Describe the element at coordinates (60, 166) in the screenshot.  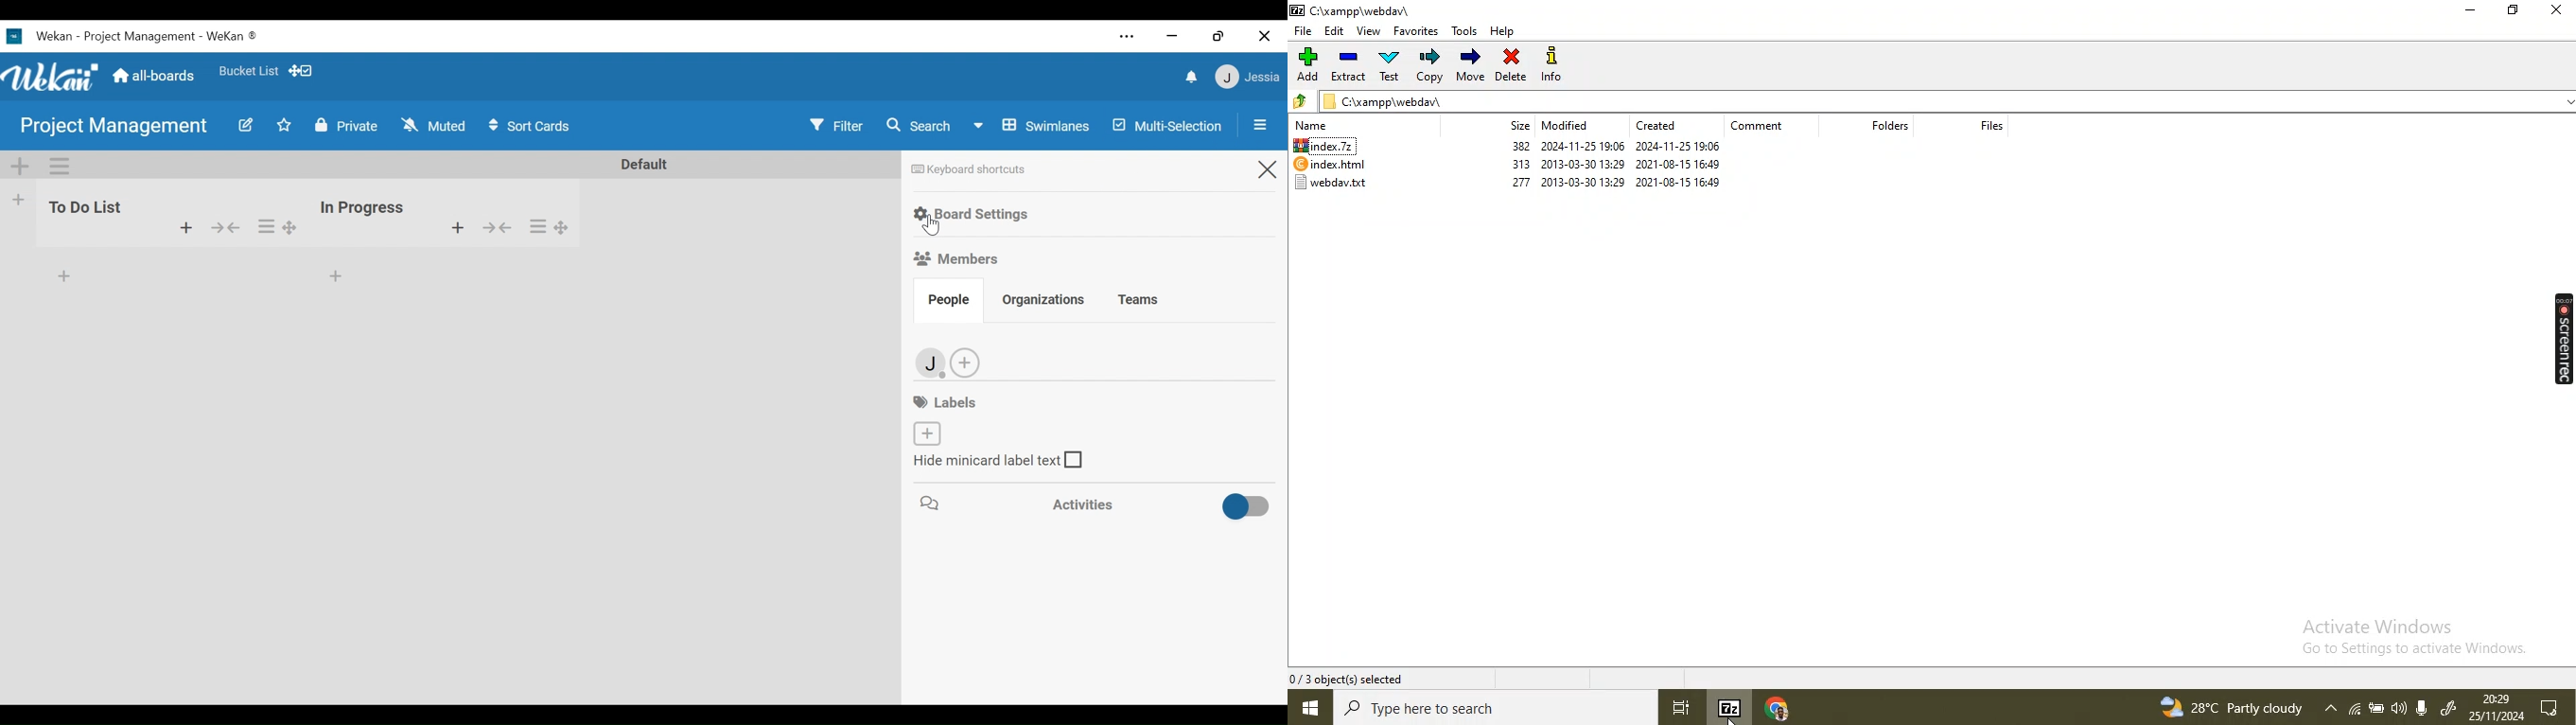
I see `Swimlane actions` at that location.